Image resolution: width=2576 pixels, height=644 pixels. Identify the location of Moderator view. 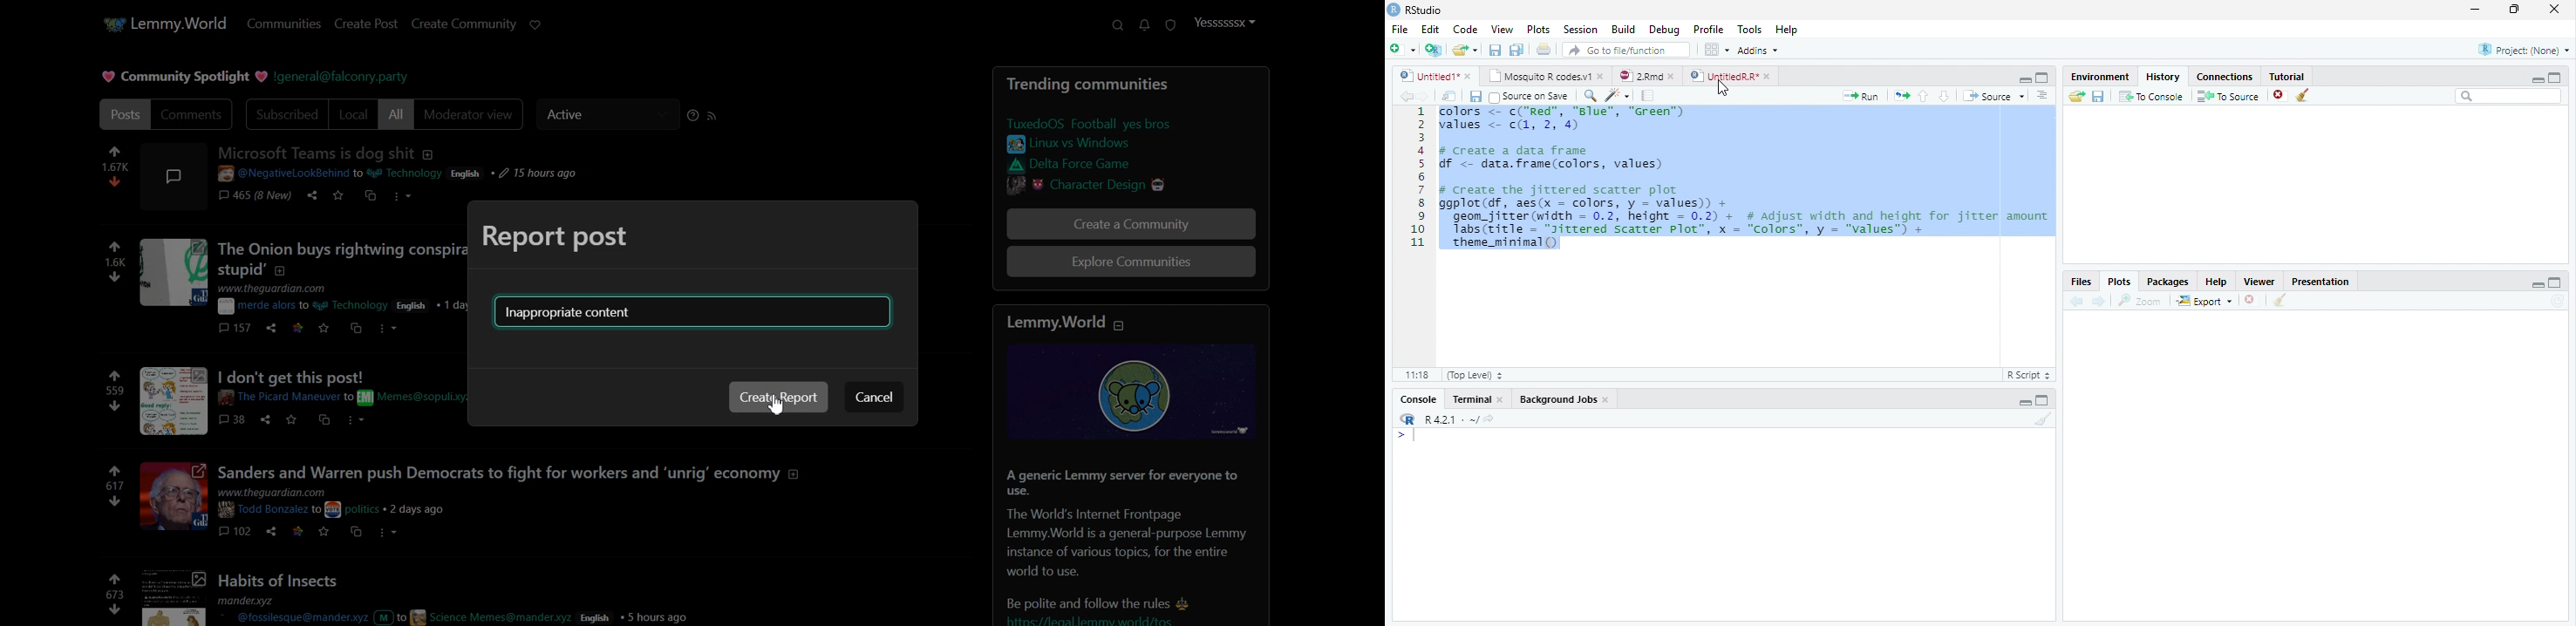
(471, 114).